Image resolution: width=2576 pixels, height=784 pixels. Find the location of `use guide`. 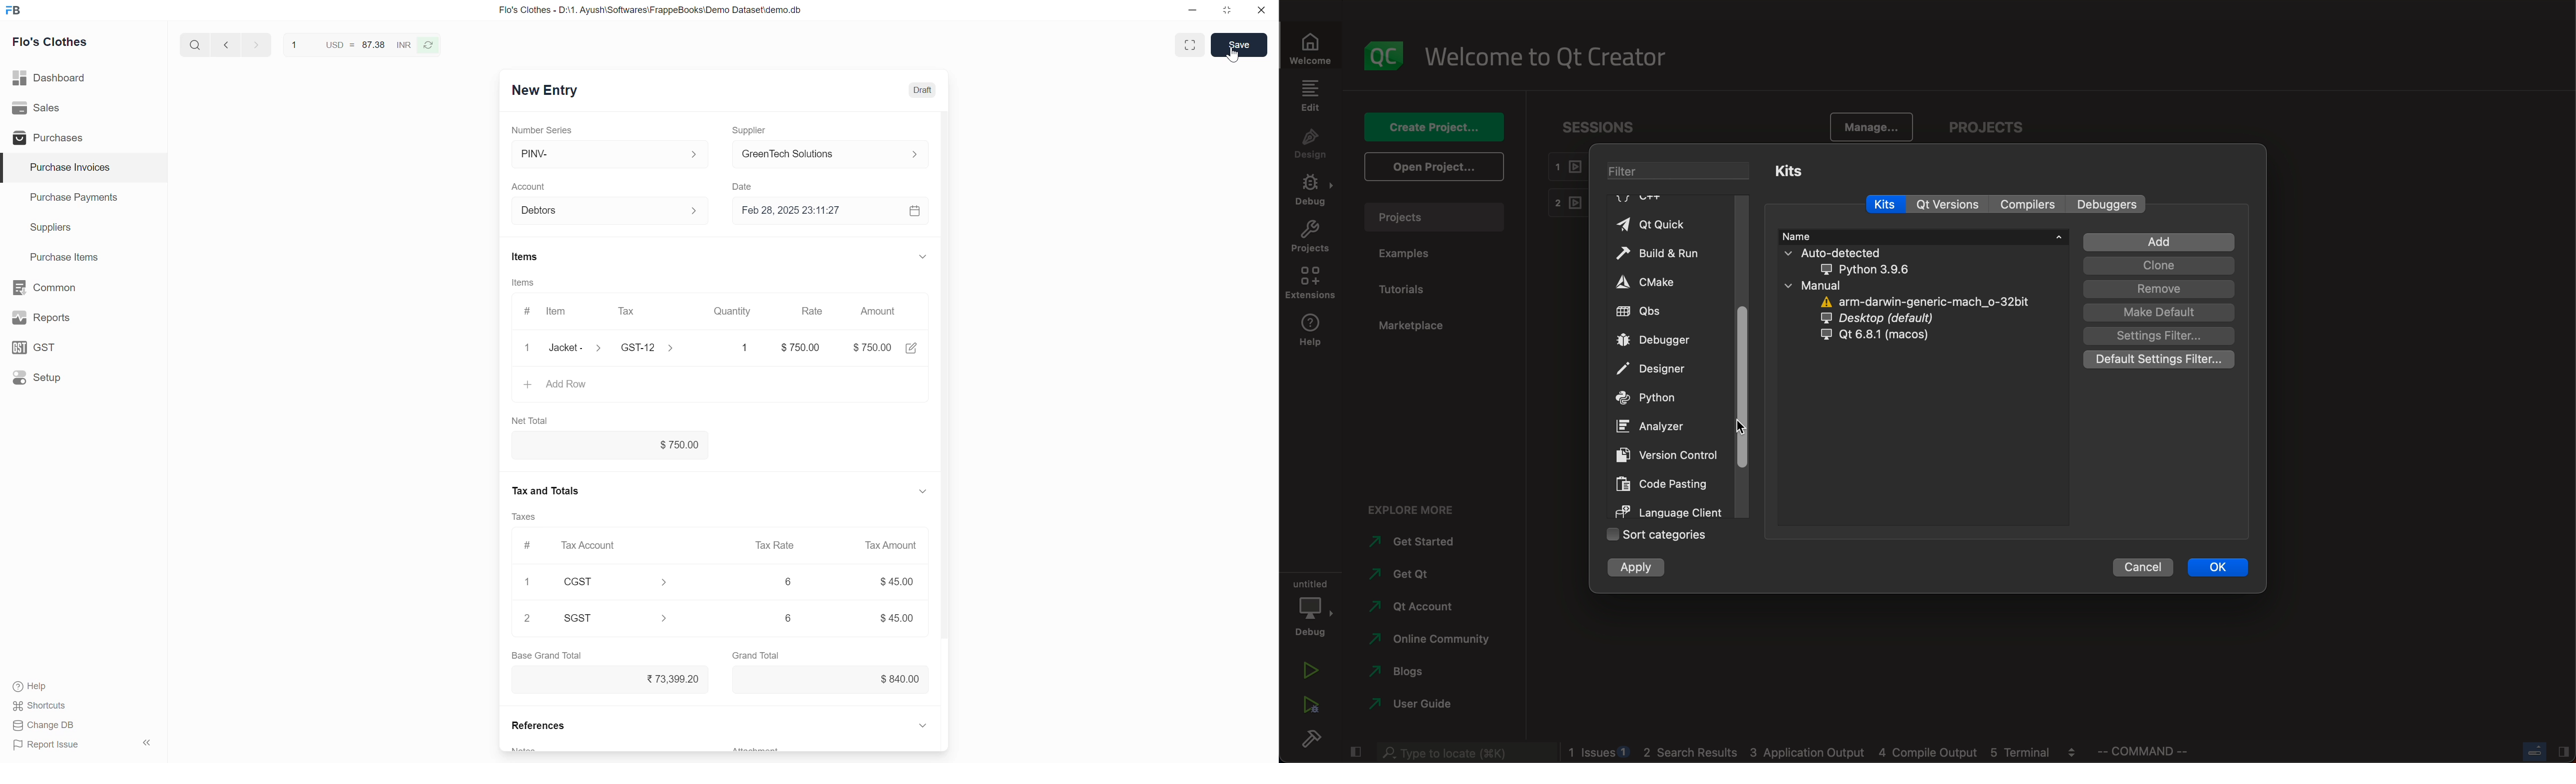

use guide is located at coordinates (1413, 705).